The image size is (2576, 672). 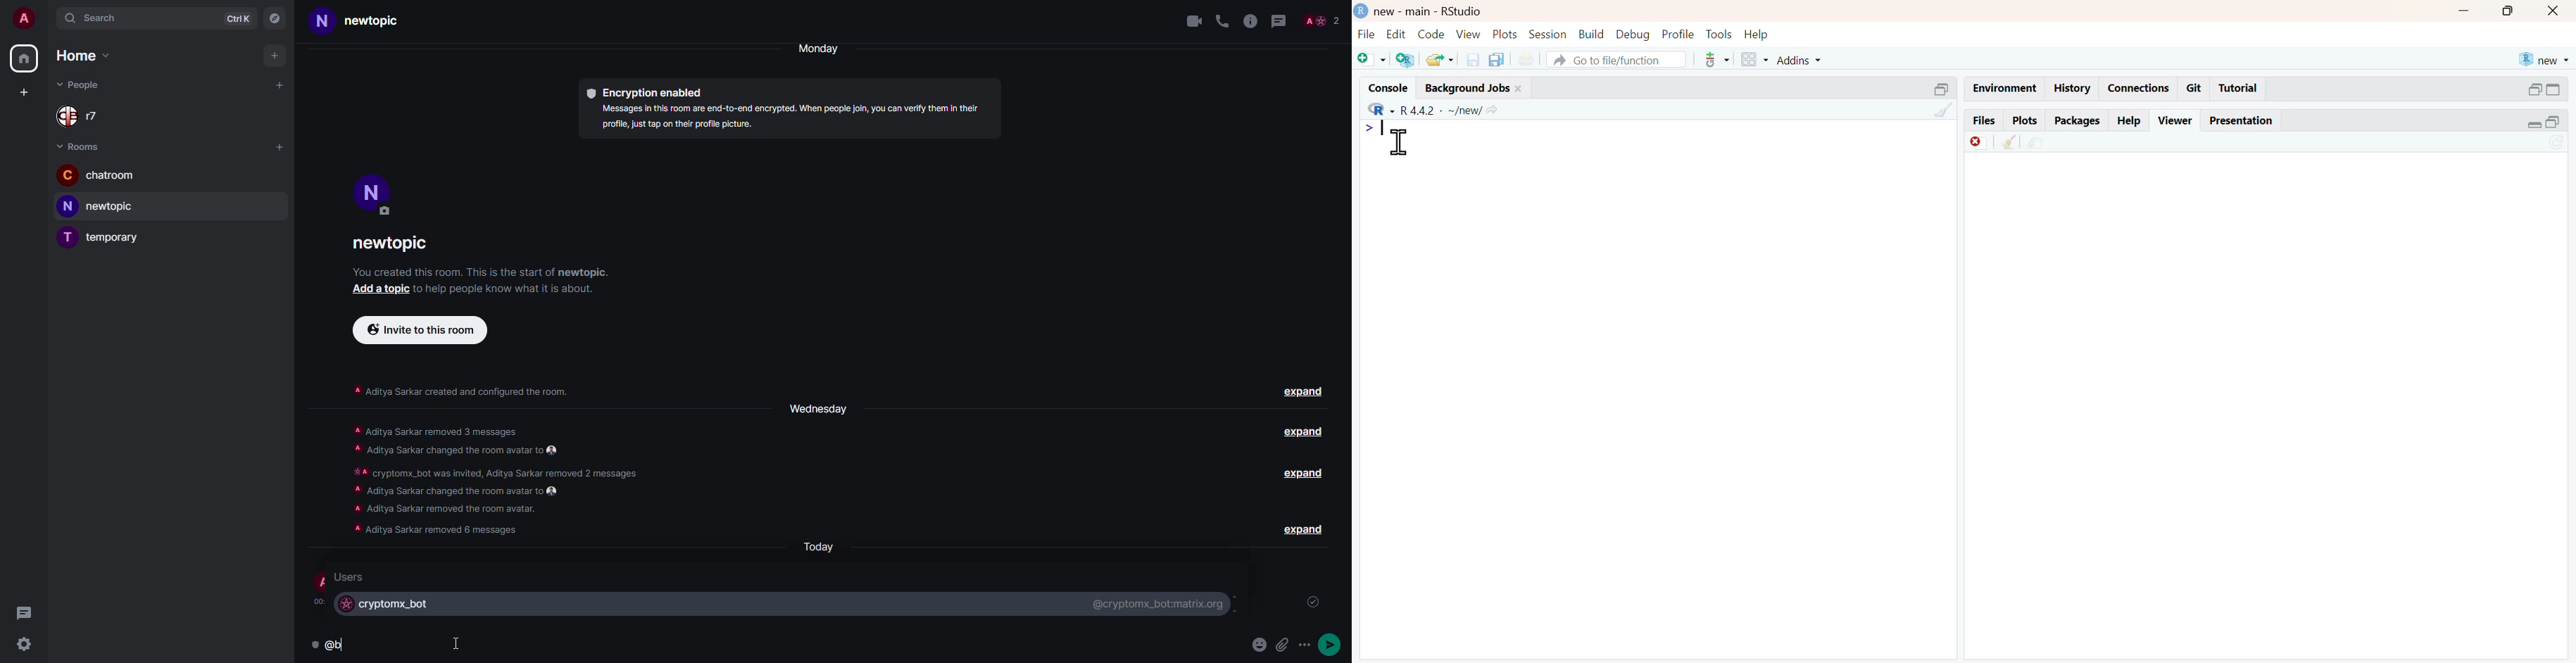 I want to click on new, so click(x=2545, y=60).